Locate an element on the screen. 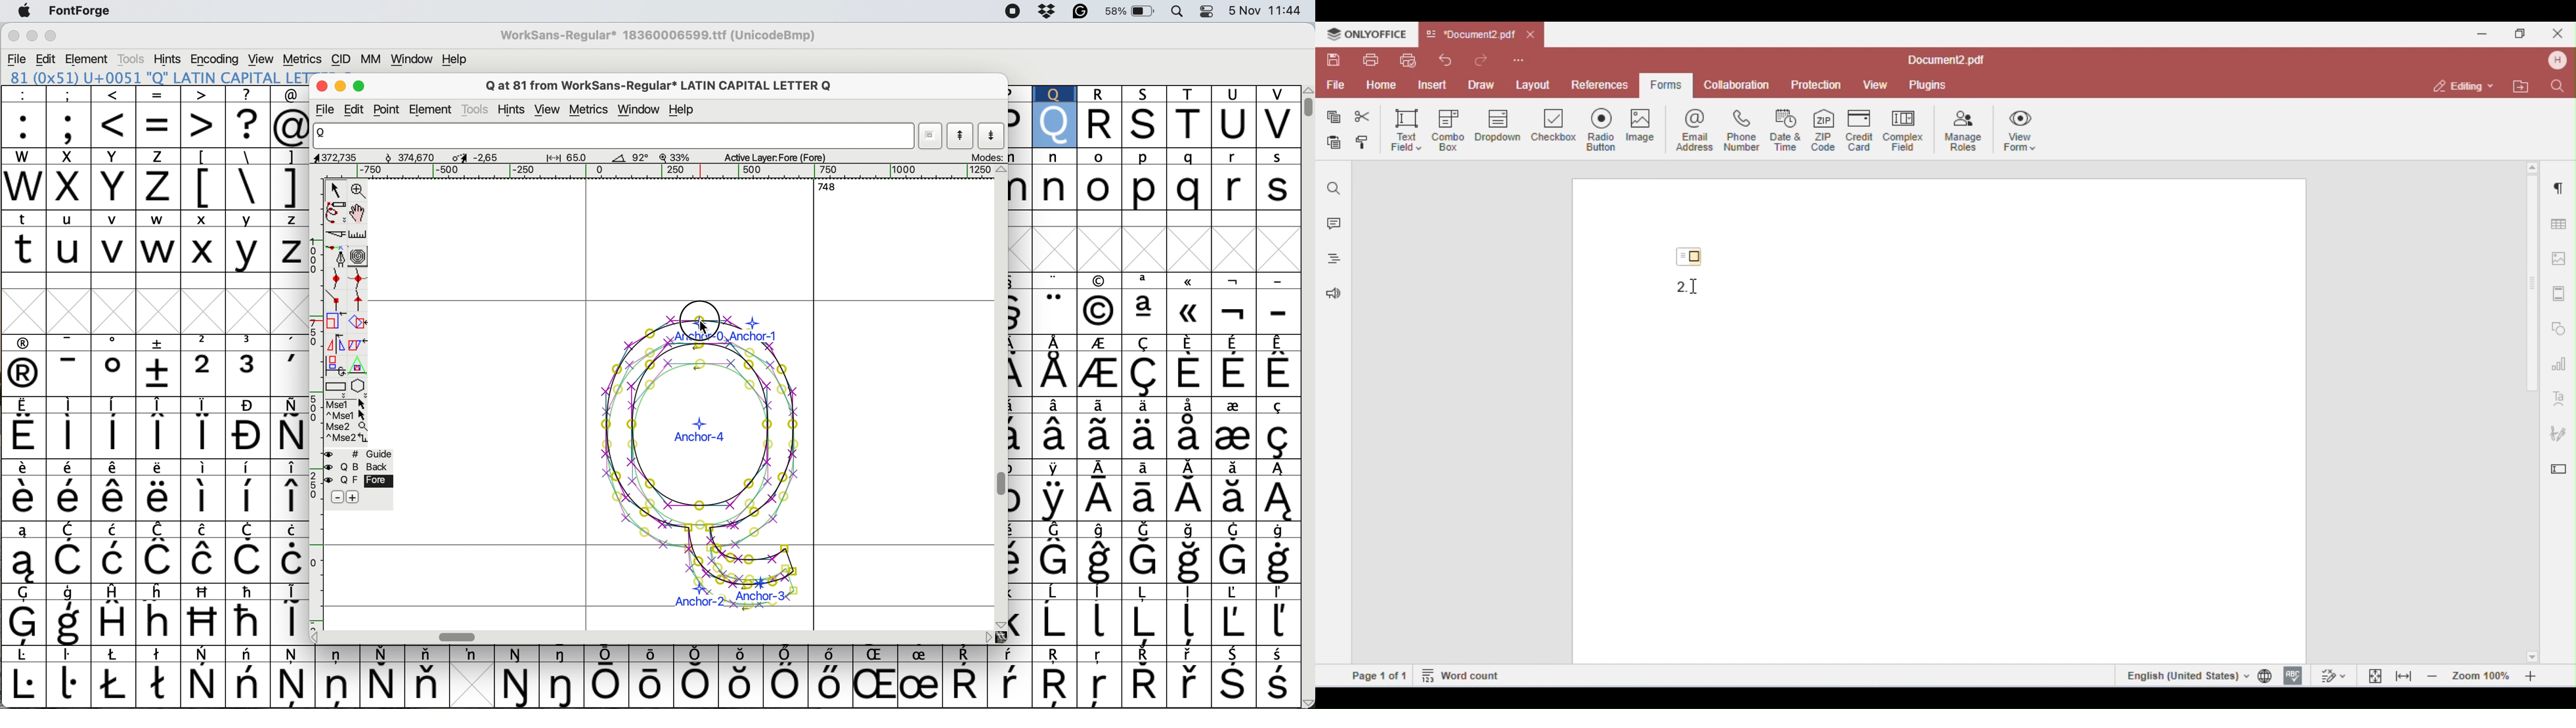 The width and height of the screenshot is (2576, 728). more options is located at coordinates (346, 421).